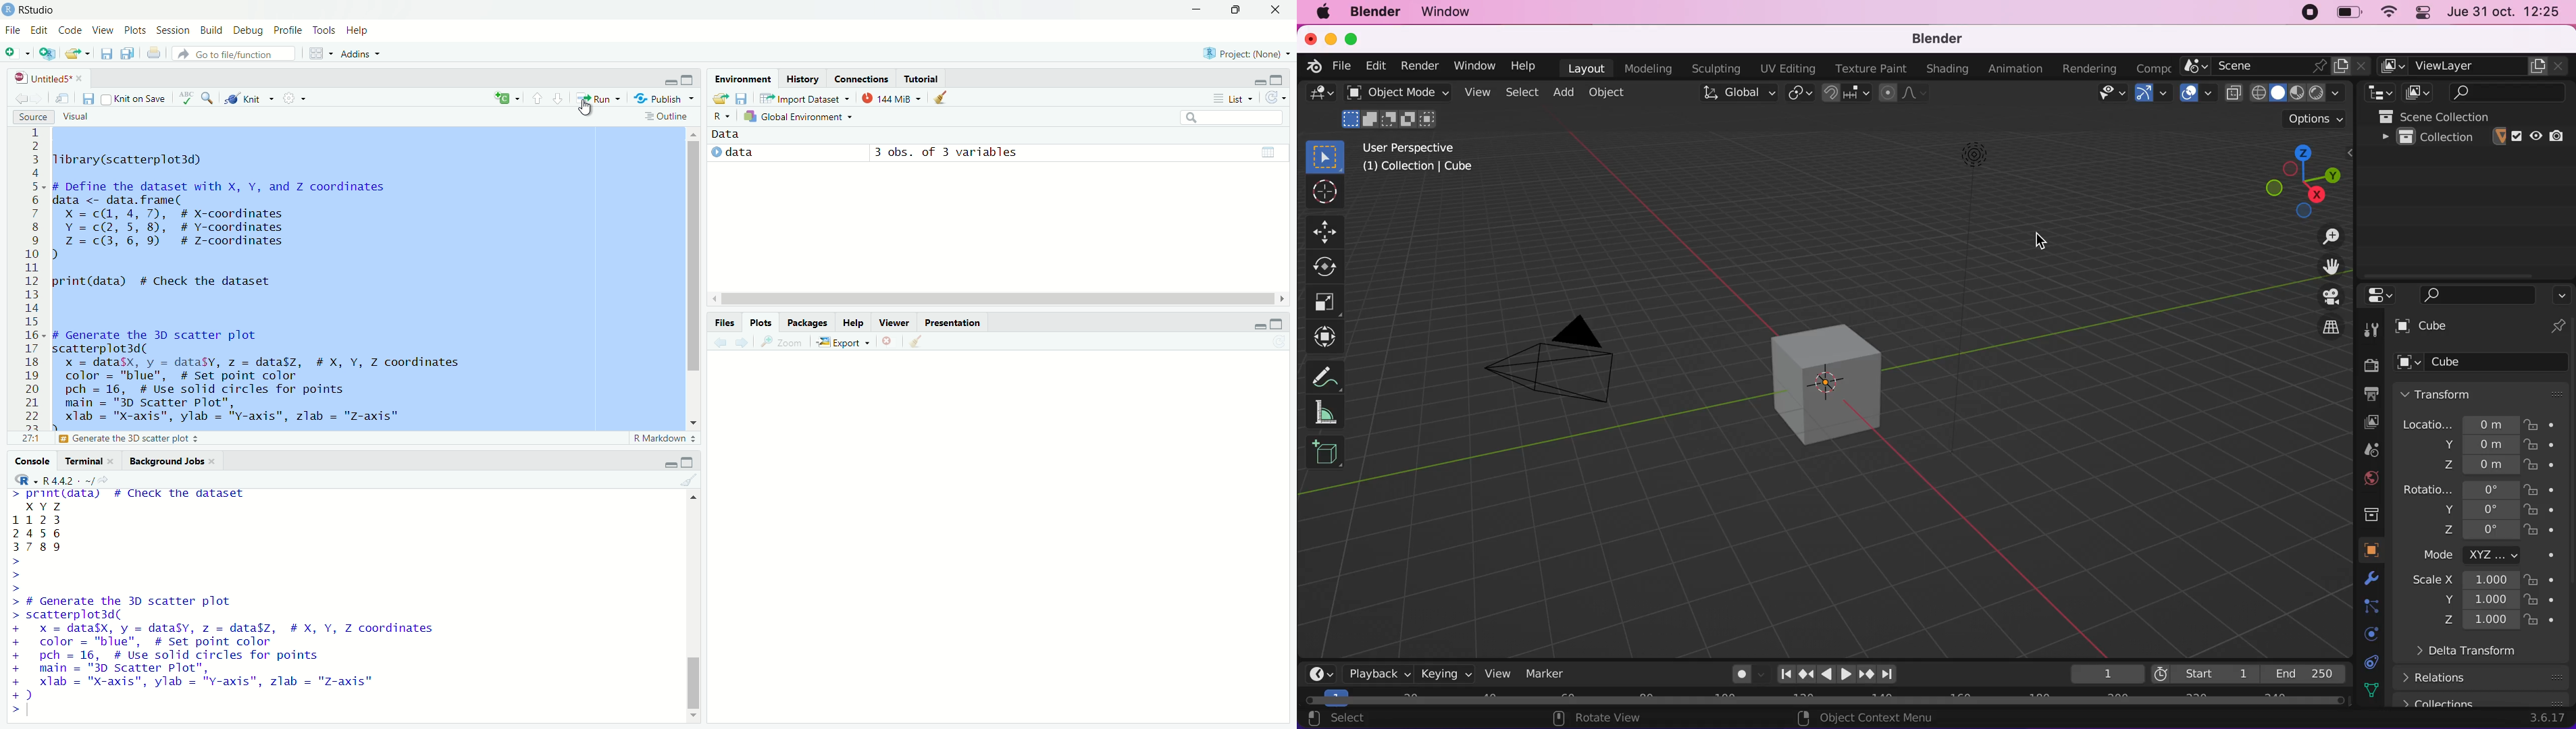  Describe the element at coordinates (185, 99) in the screenshot. I see `spell check` at that location.